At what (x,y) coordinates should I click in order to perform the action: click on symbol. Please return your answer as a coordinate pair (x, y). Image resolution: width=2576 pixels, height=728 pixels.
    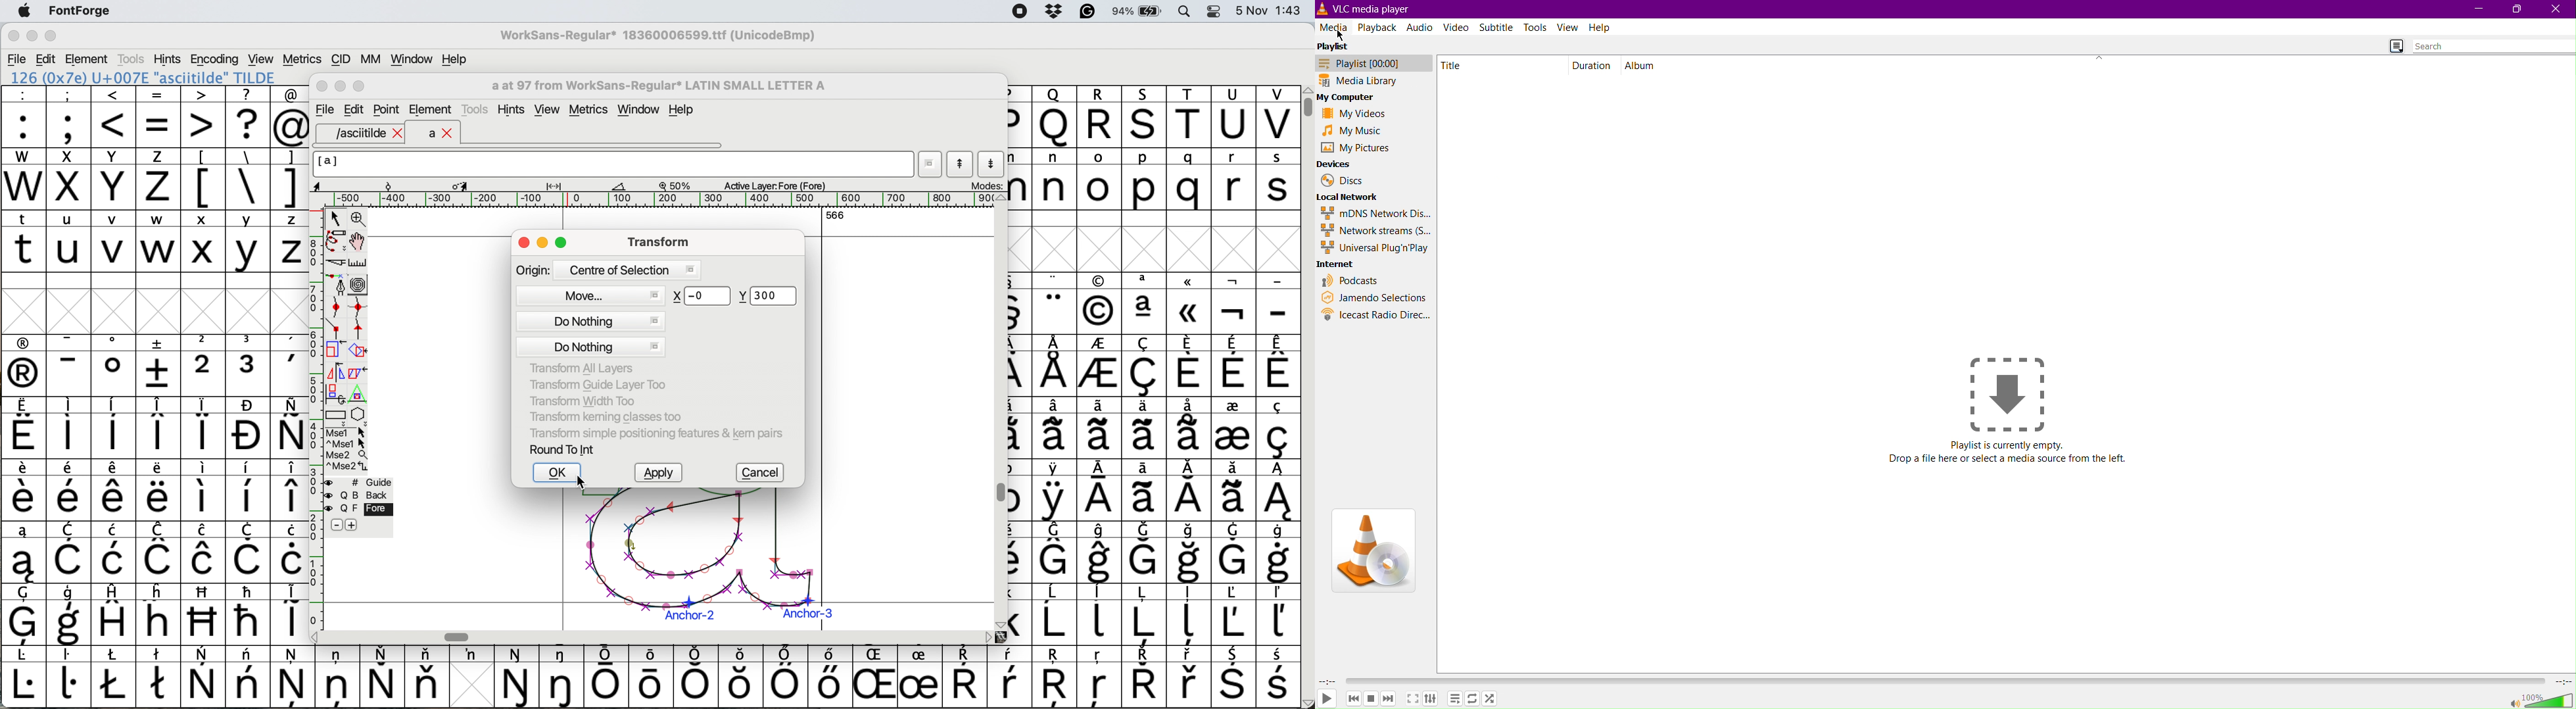
    Looking at the image, I should click on (203, 489).